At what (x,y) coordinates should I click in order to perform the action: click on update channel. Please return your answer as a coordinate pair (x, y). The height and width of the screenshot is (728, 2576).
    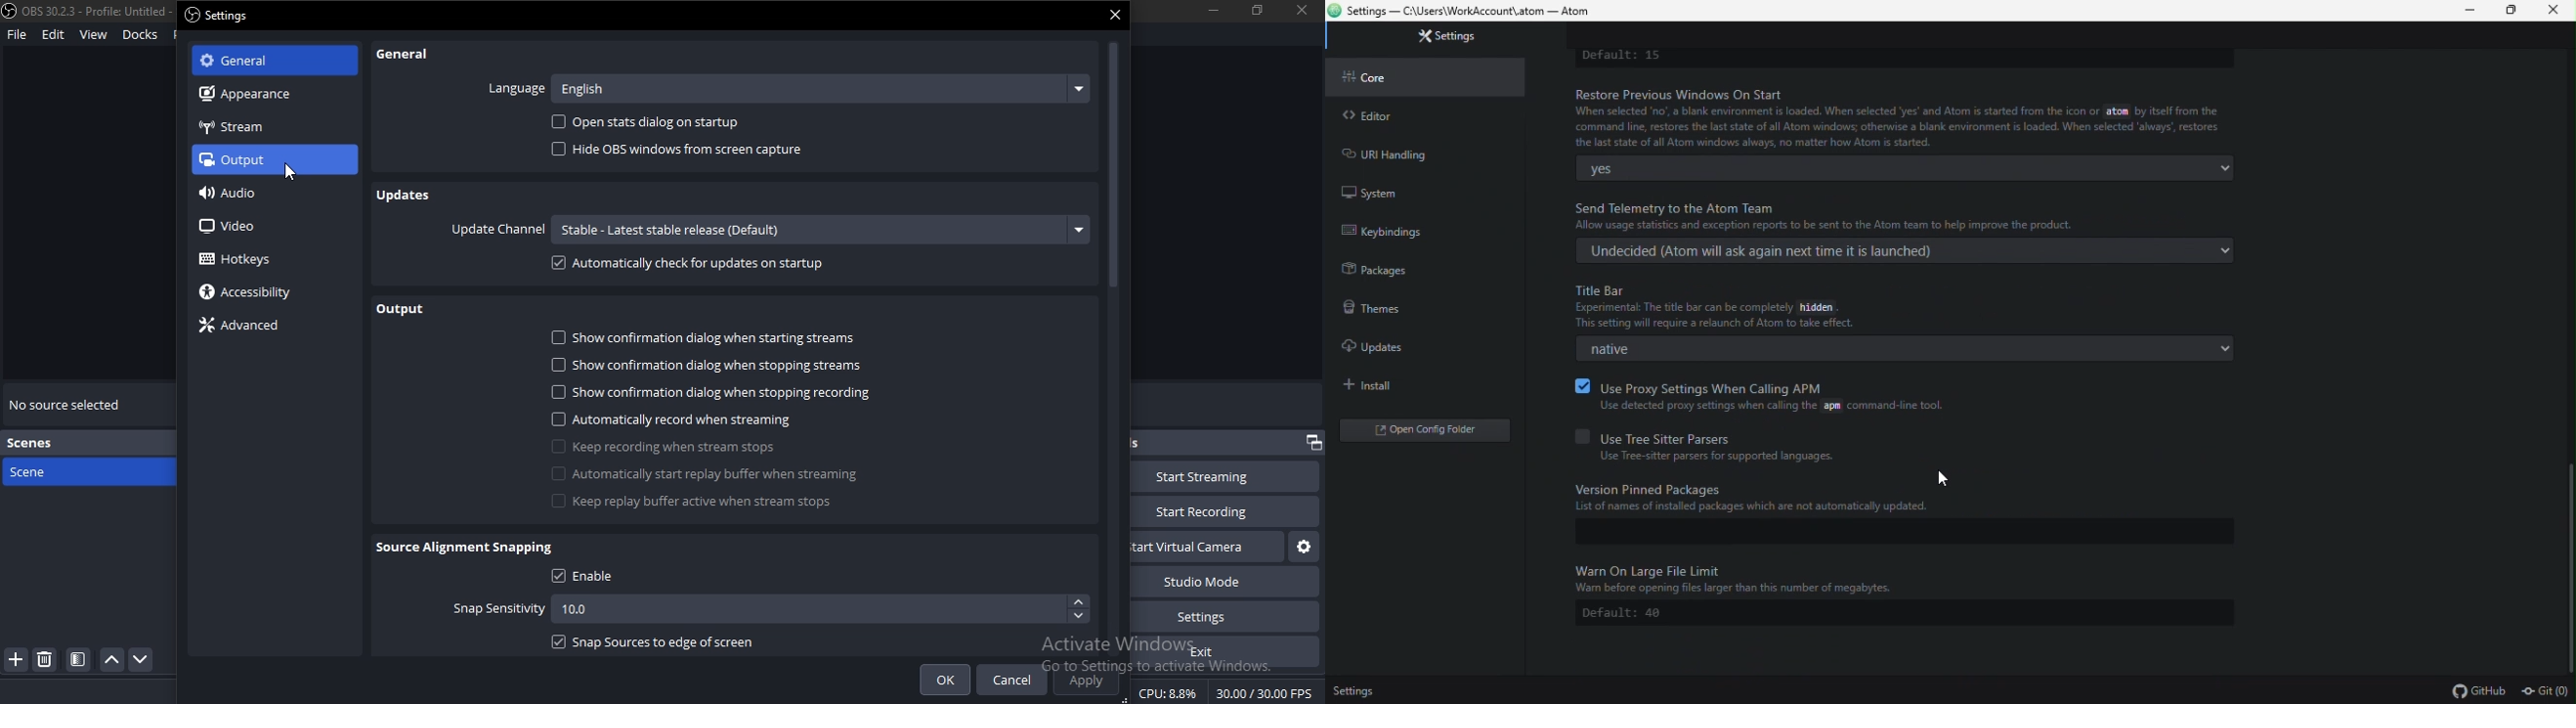
    Looking at the image, I should click on (767, 229).